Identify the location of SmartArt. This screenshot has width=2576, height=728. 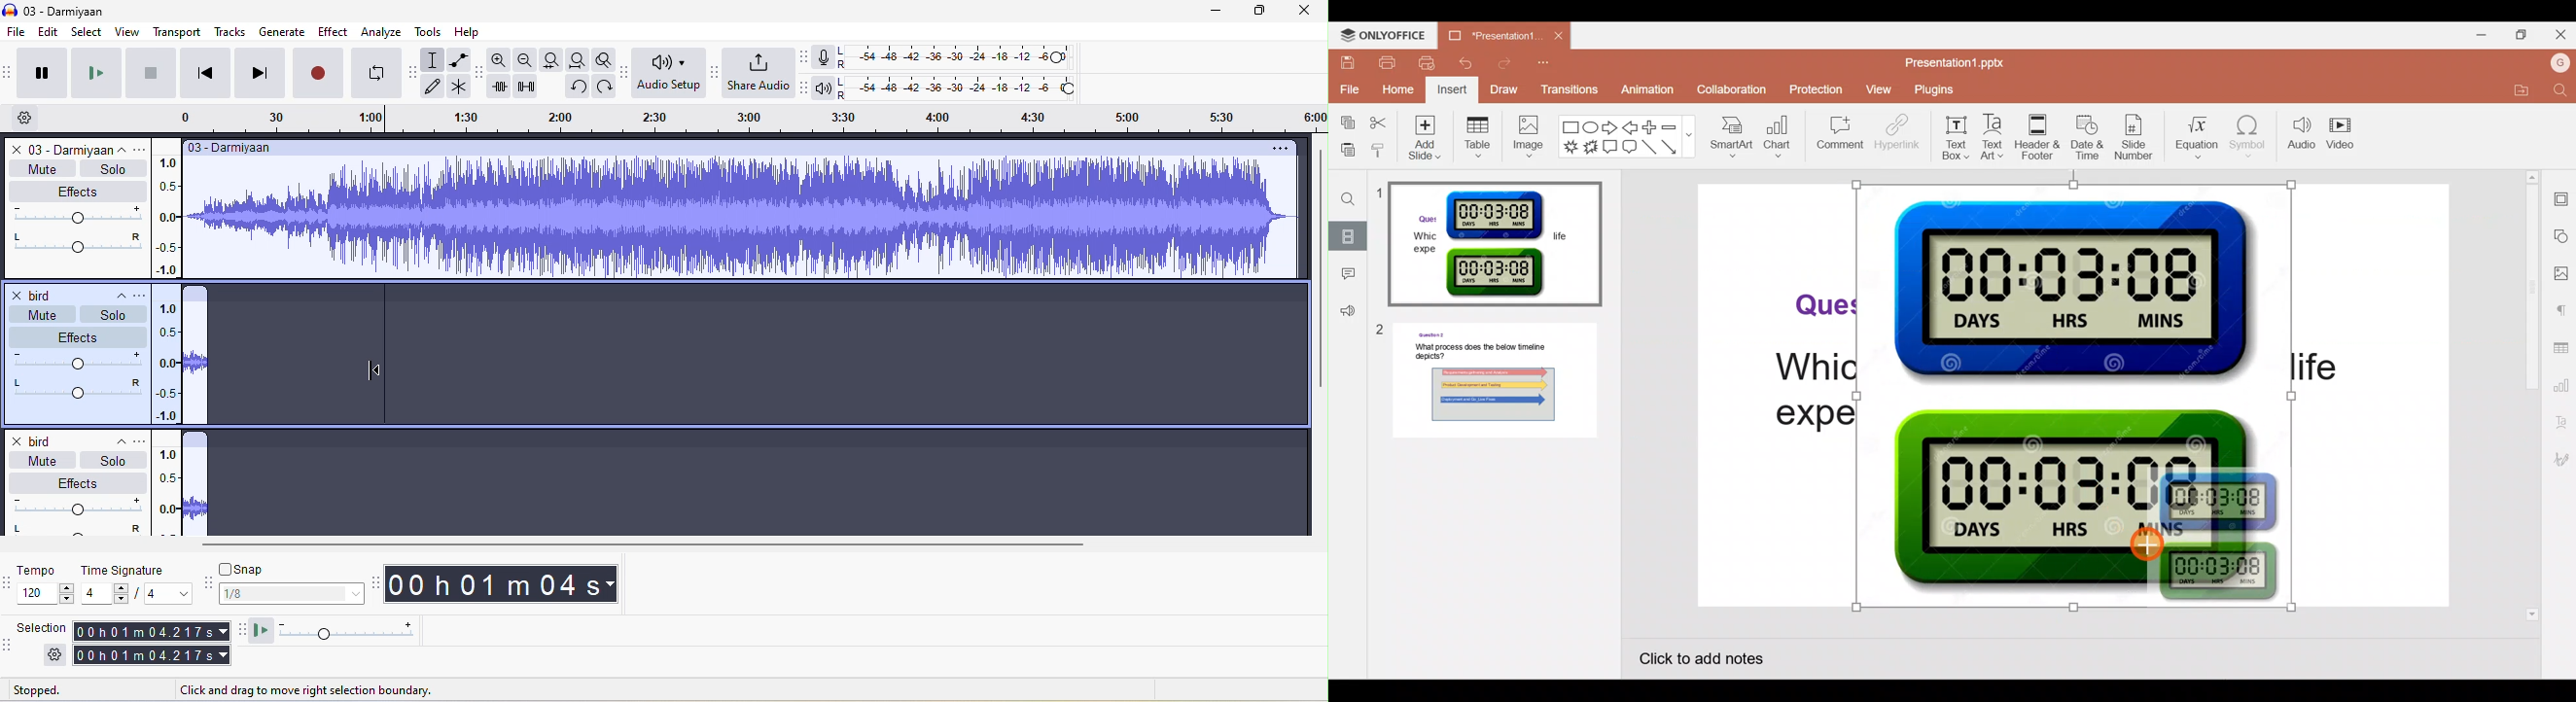
(1735, 137).